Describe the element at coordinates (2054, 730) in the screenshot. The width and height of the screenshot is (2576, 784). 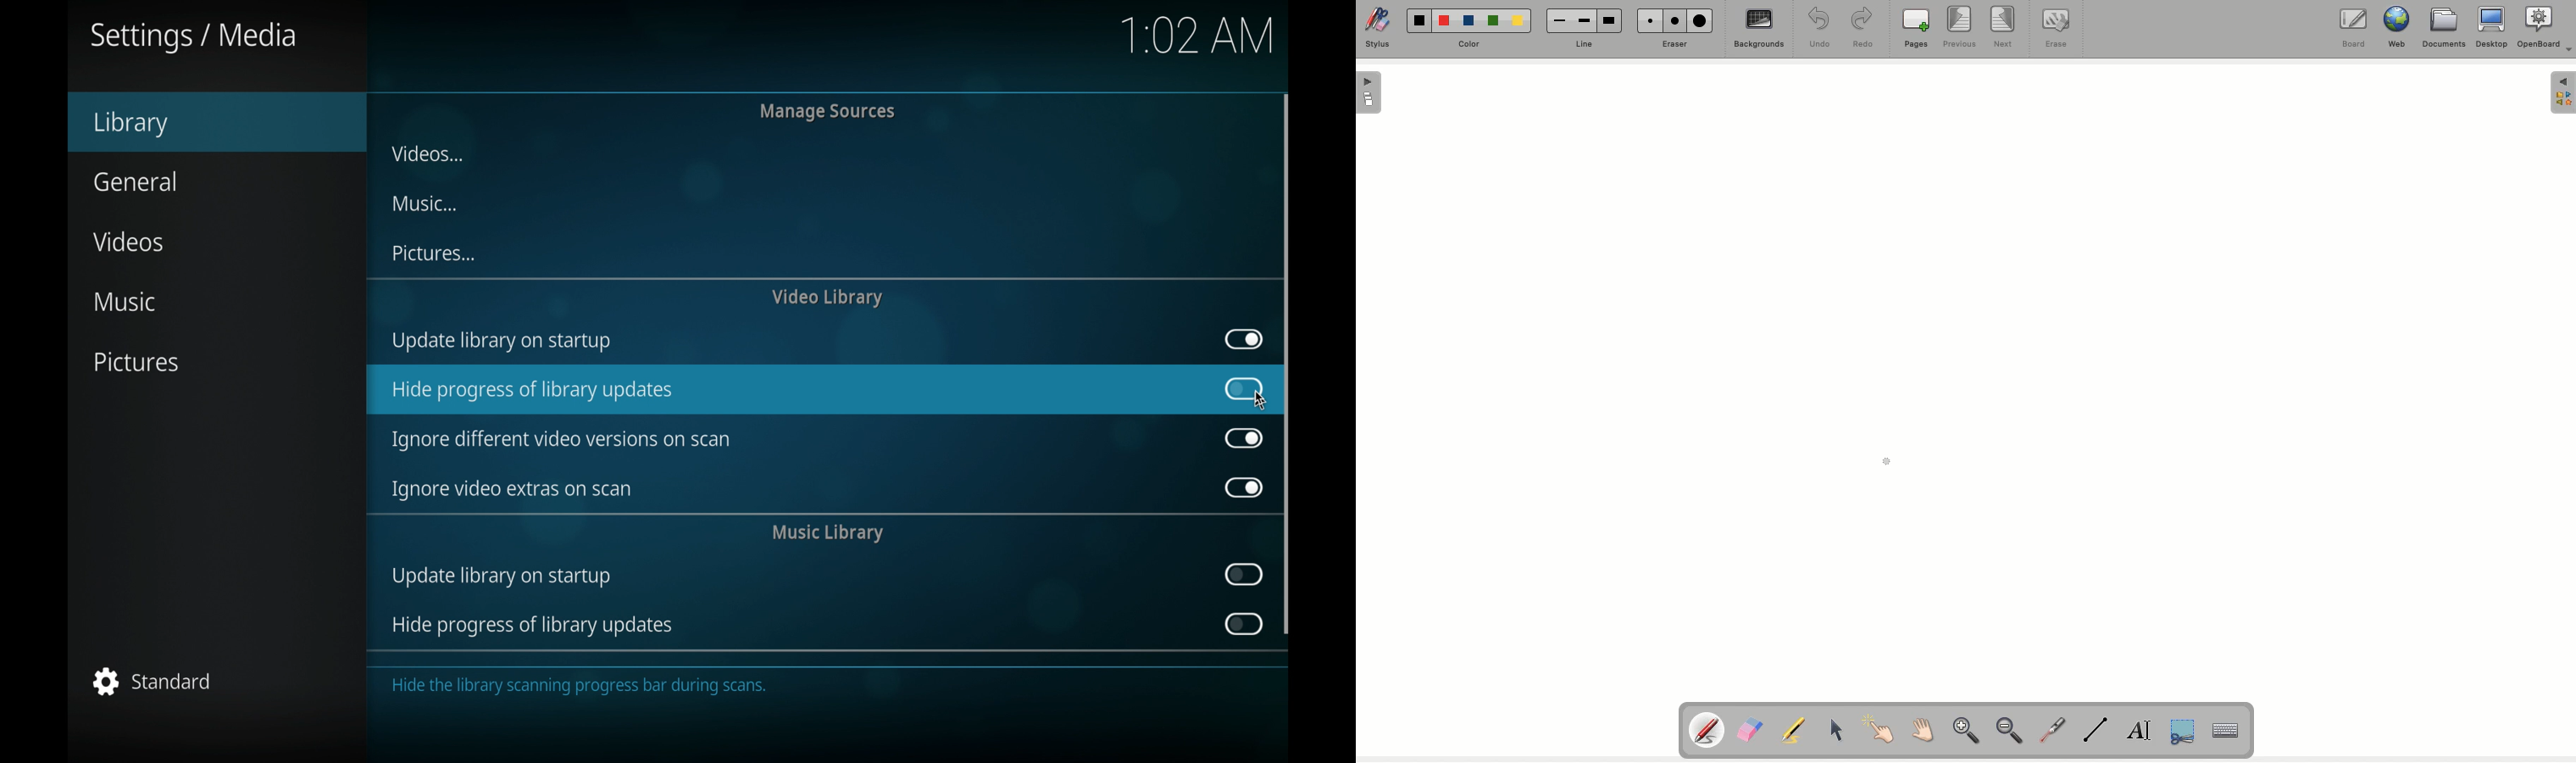
I see `Laser` at that location.